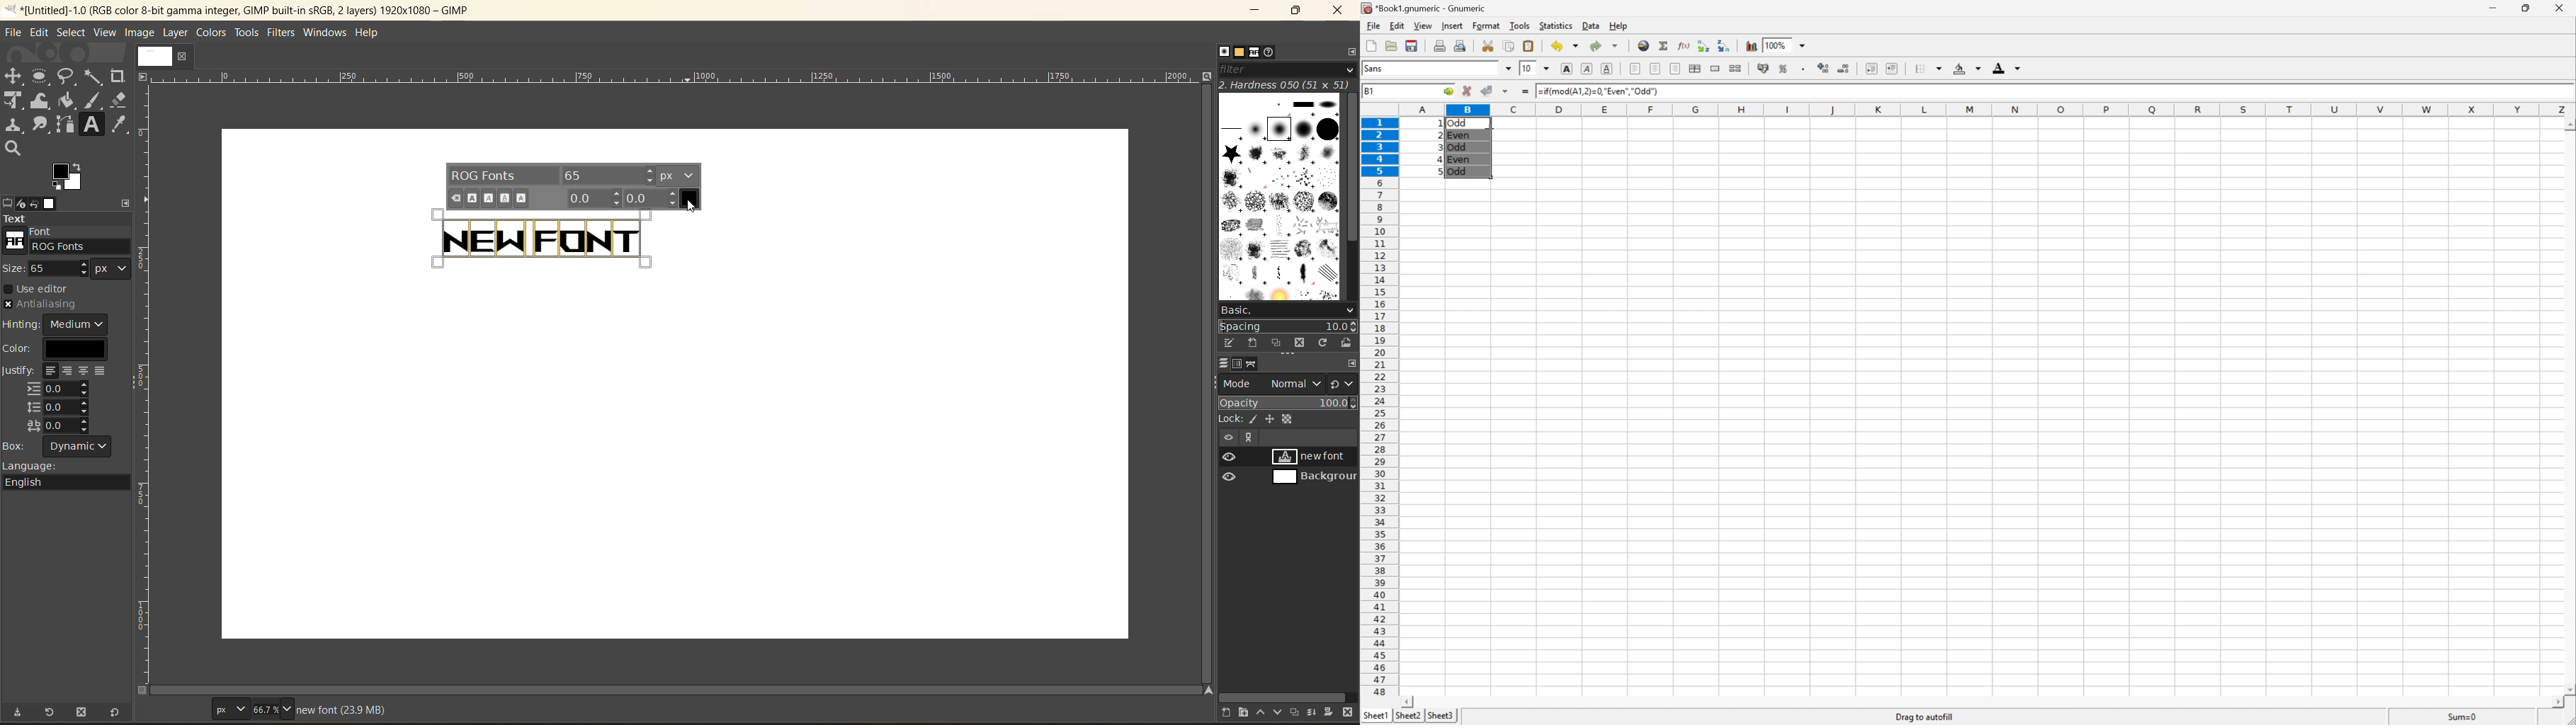 The height and width of the screenshot is (728, 2576). What do you see at coordinates (1665, 47) in the screenshot?
I see `Sum in current cell` at bounding box center [1665, 47].